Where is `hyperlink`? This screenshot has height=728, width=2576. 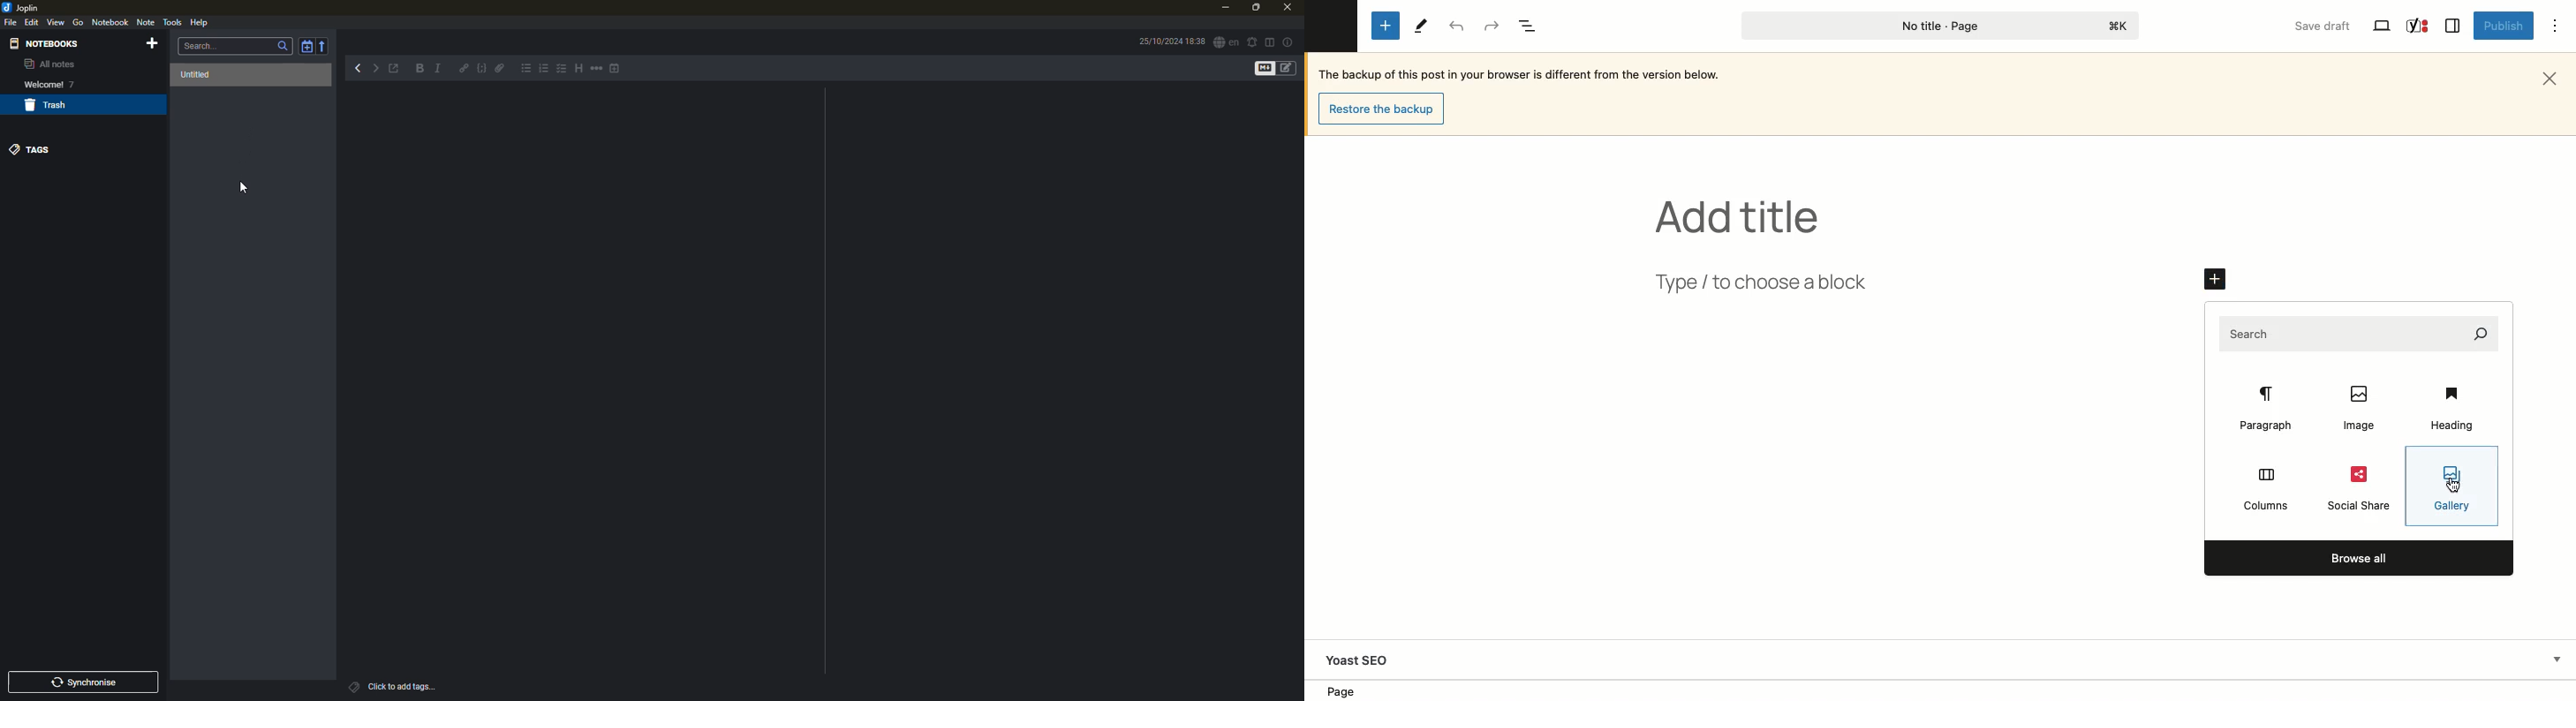
hyperlink is located at coordinates (464, 69).